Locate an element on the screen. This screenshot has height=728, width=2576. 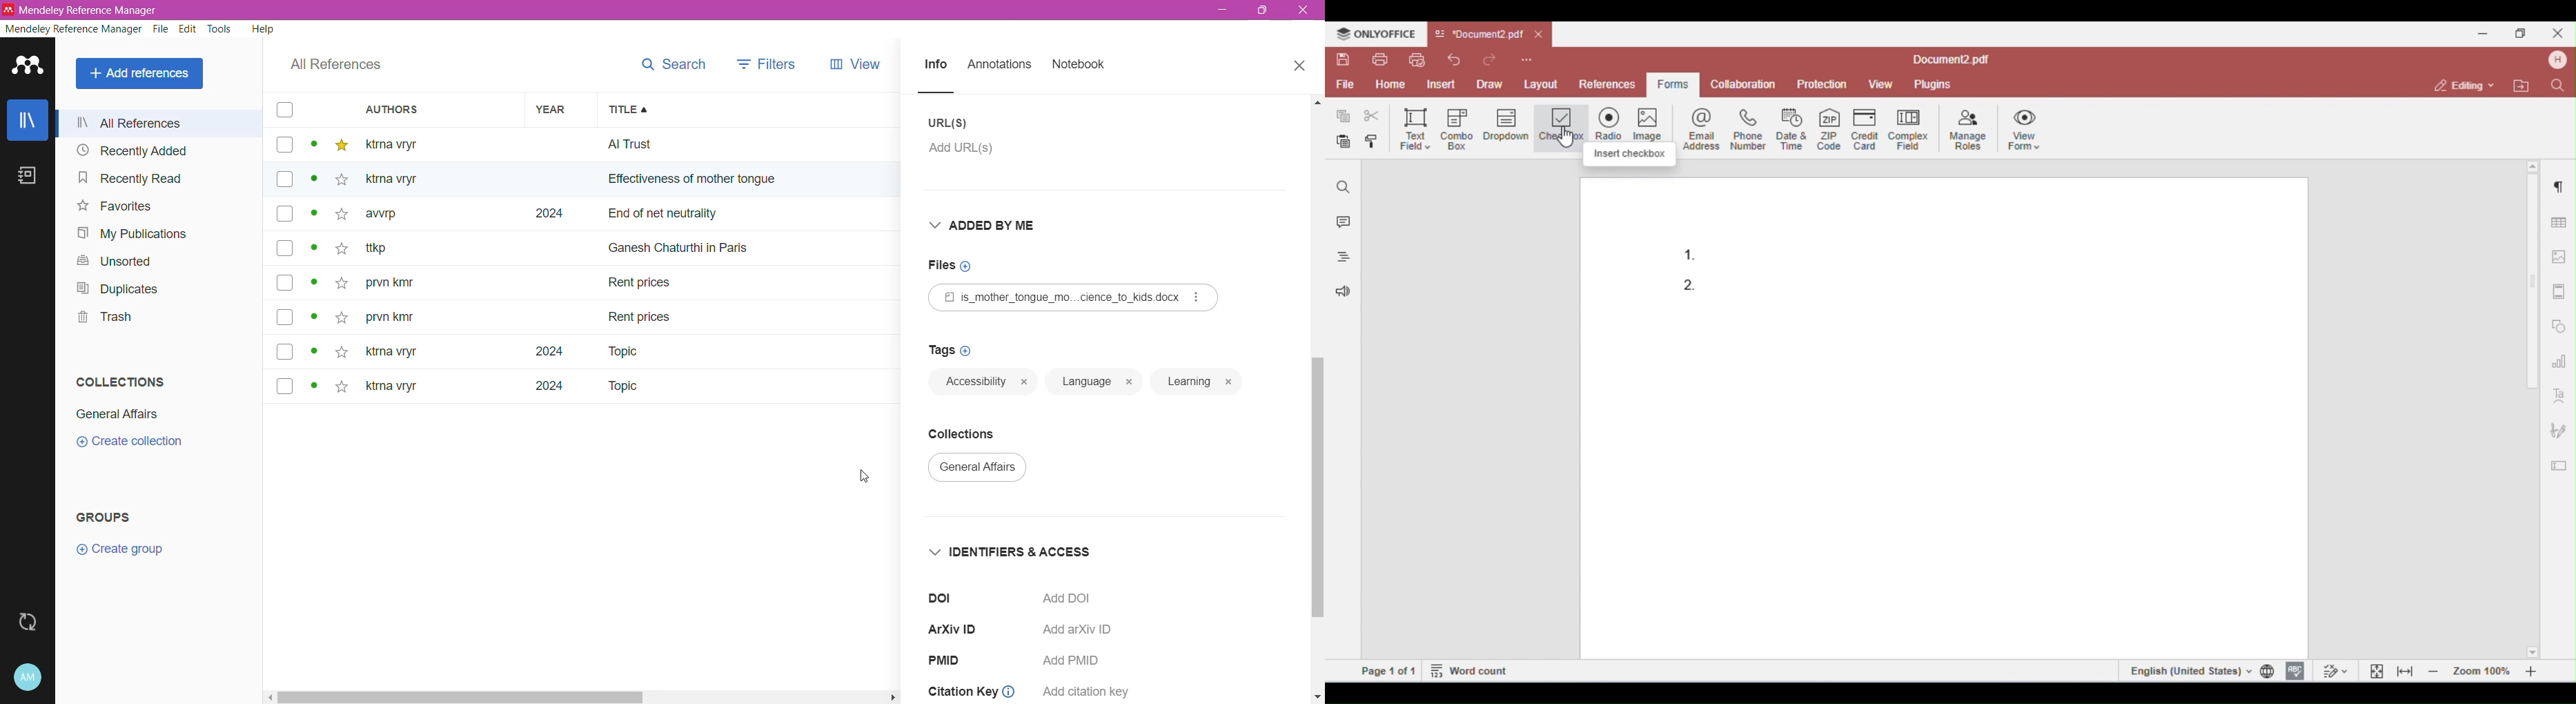
dot  is located at coordinates (310, 184).